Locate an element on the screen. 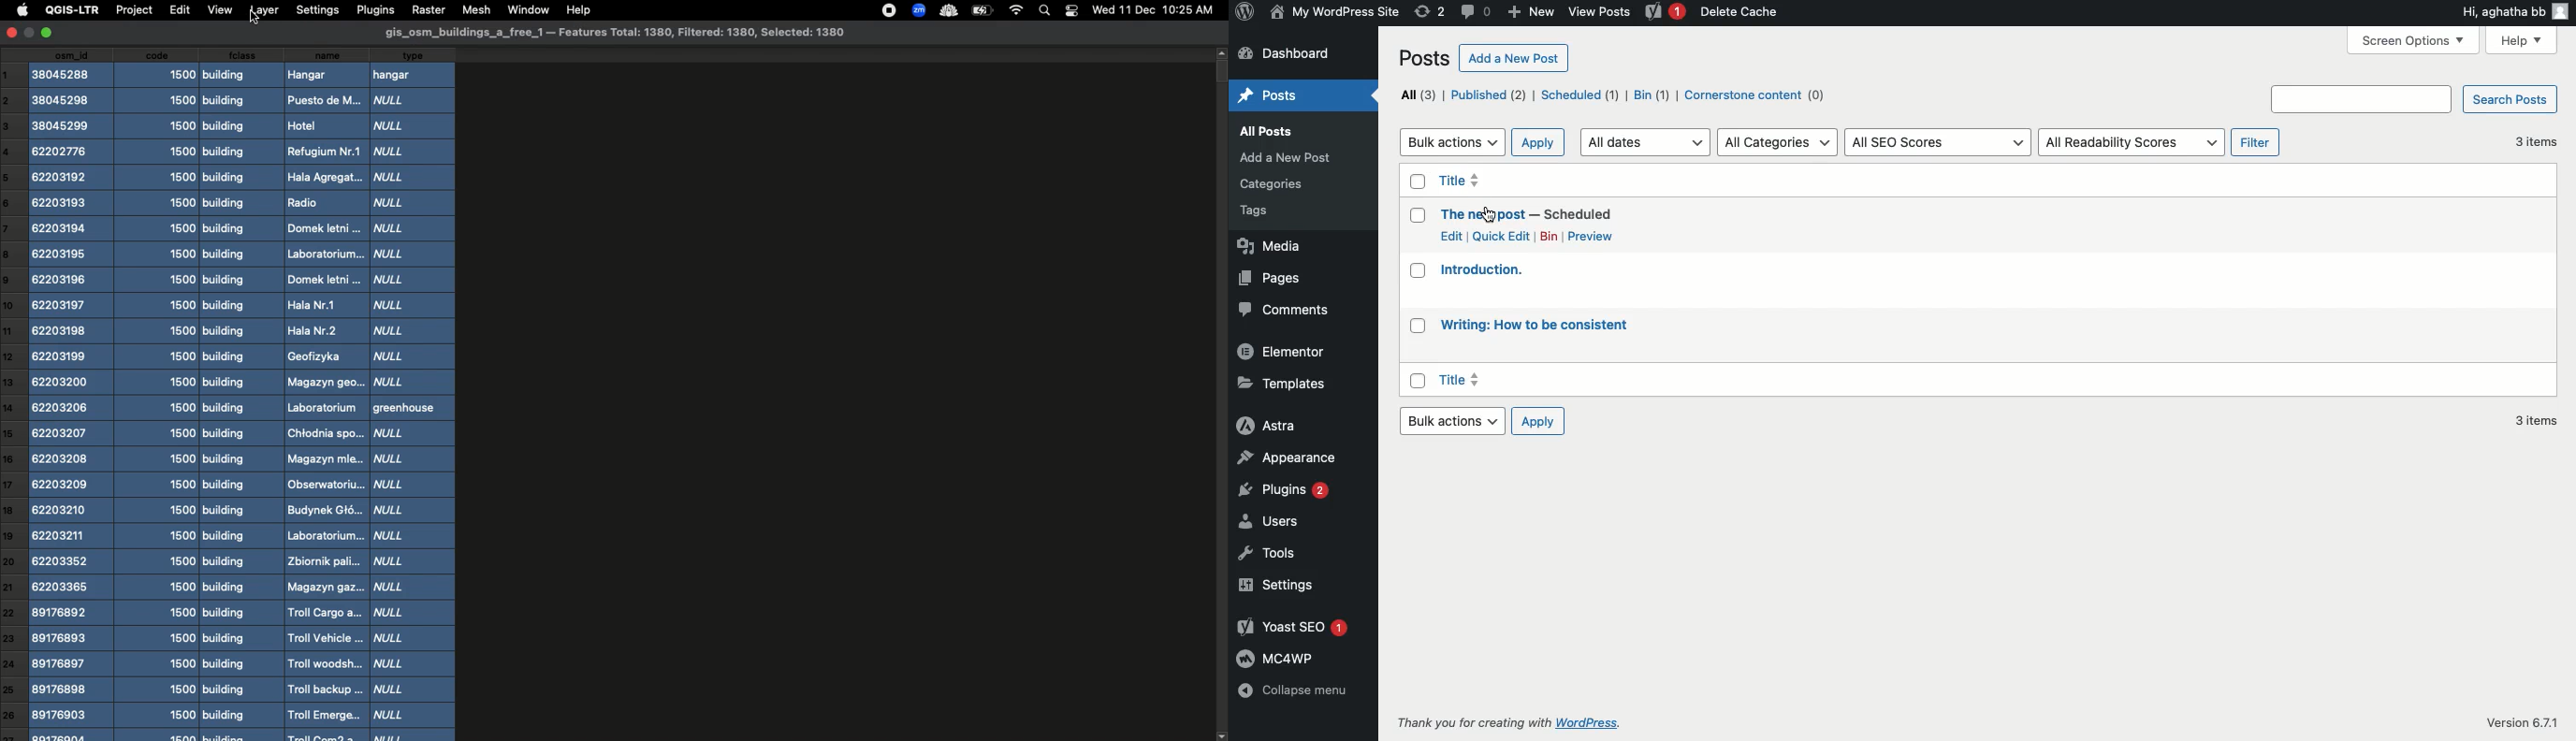  Scroll is located at coordinates (1222, 394).